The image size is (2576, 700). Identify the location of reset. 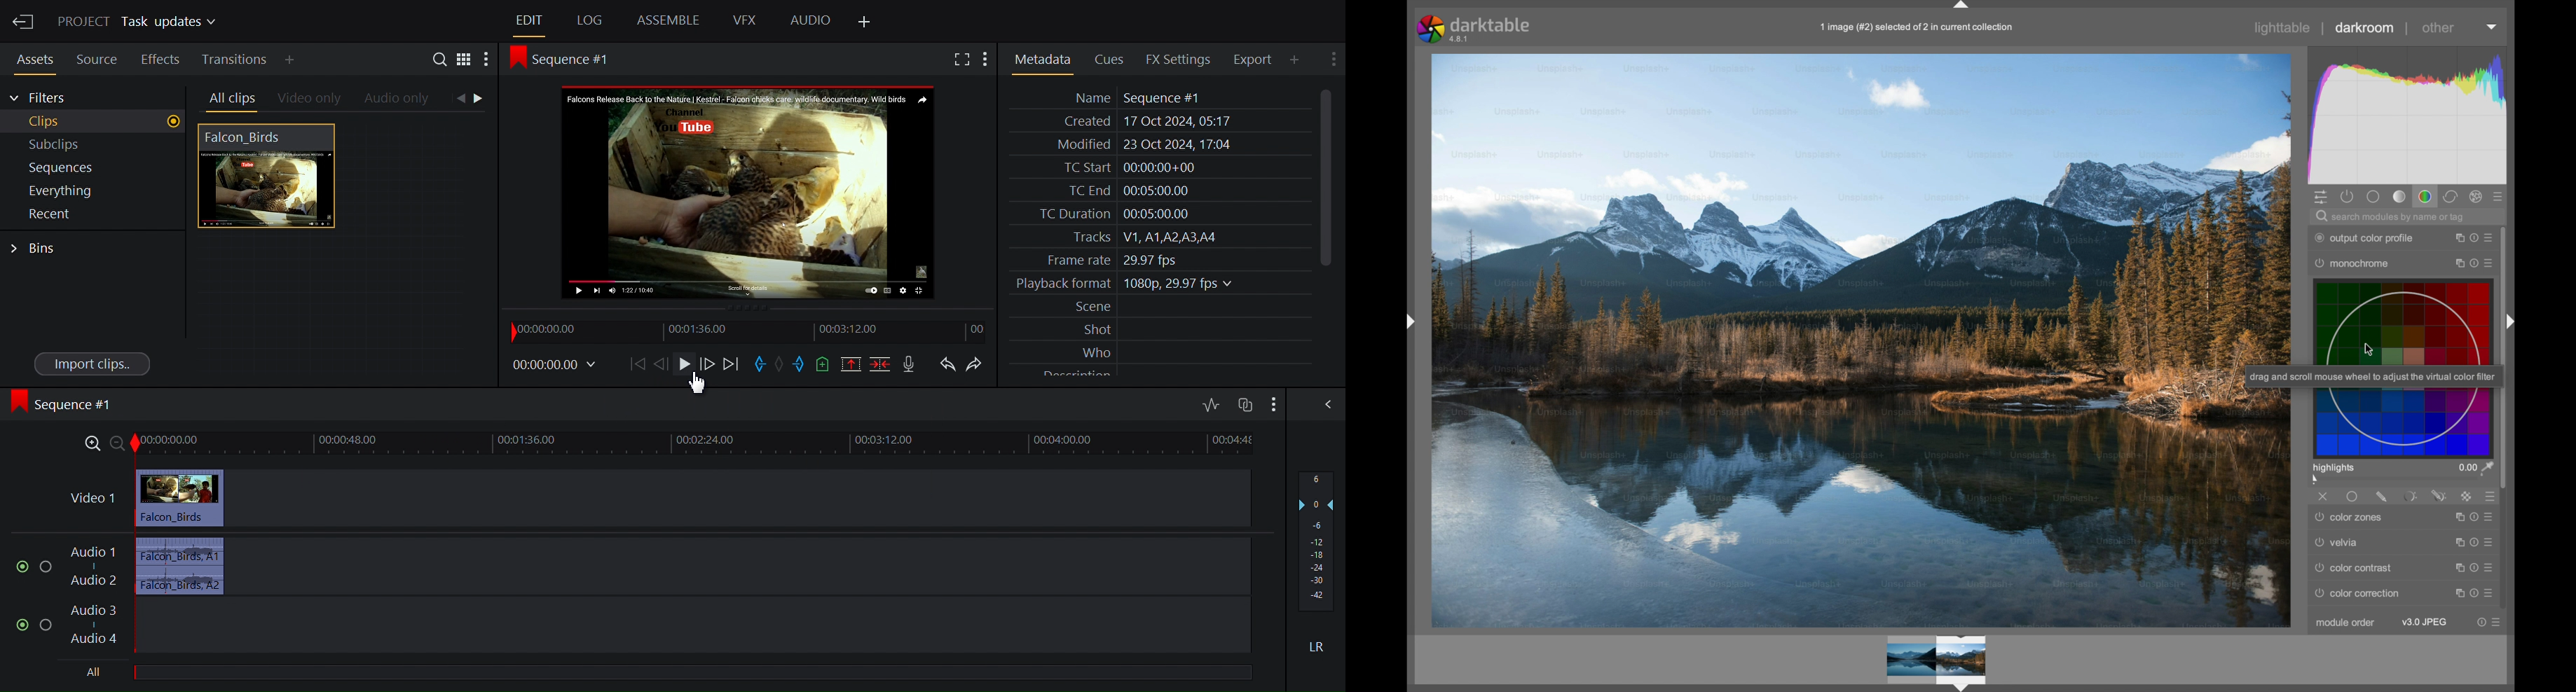
(2458, 568).